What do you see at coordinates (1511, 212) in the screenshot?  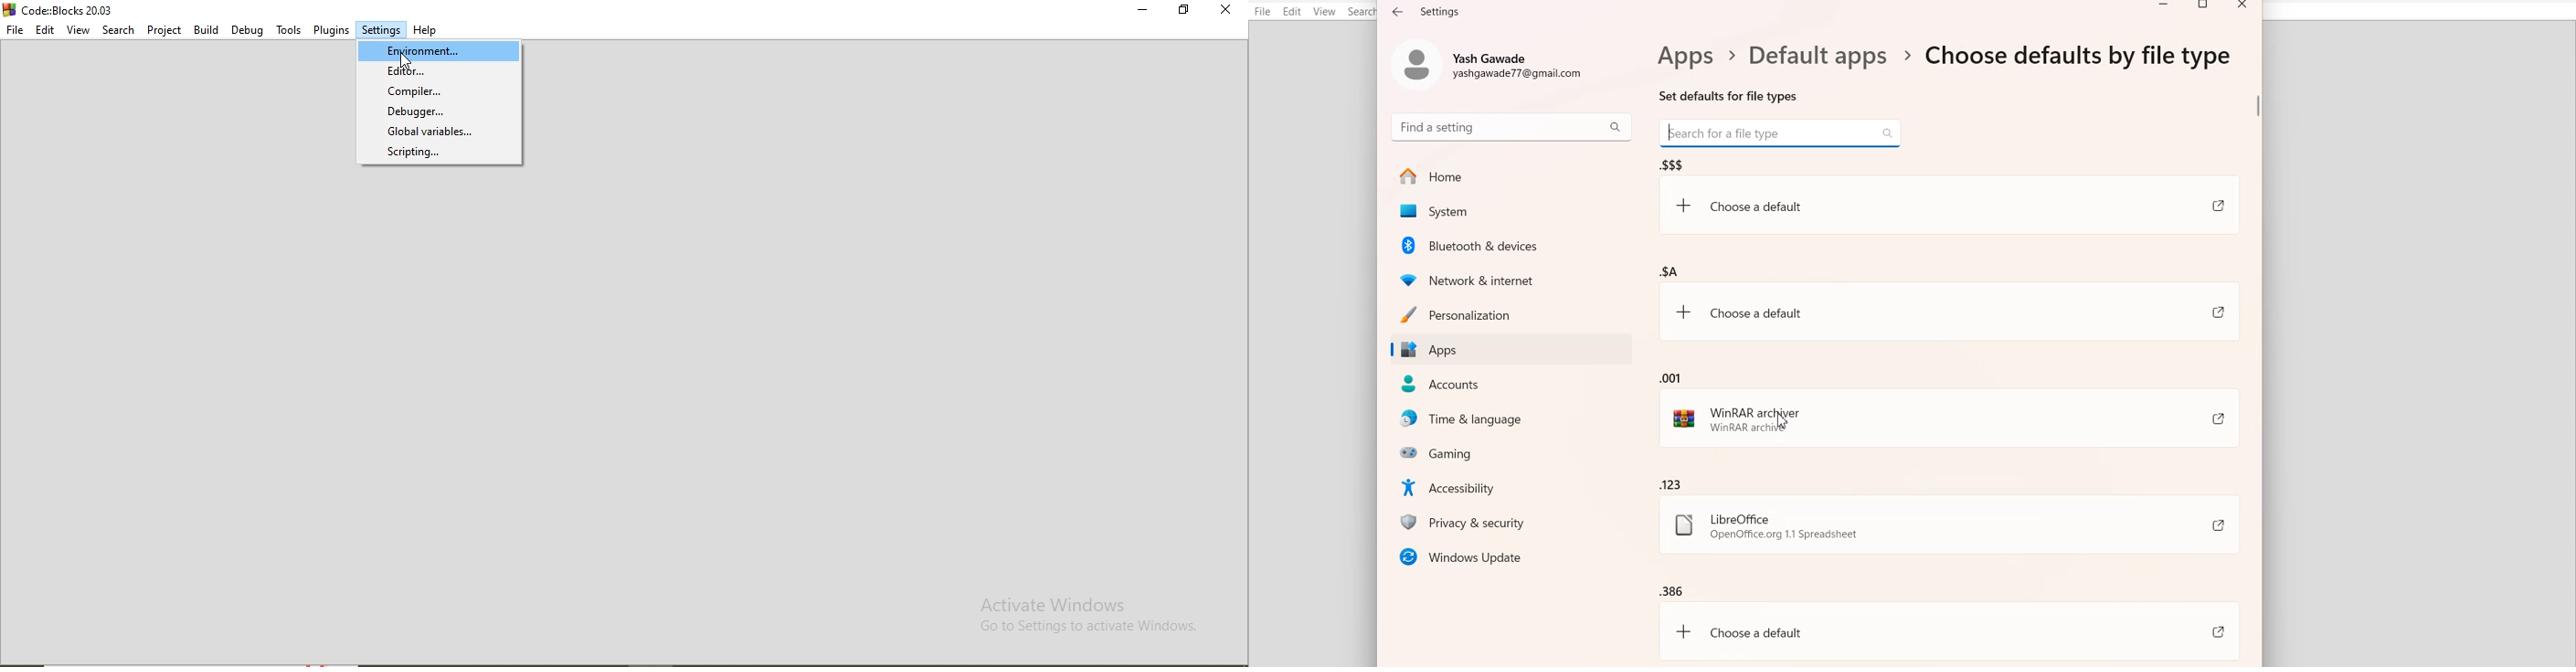 I see `System` at bounding box center [1511, 212].